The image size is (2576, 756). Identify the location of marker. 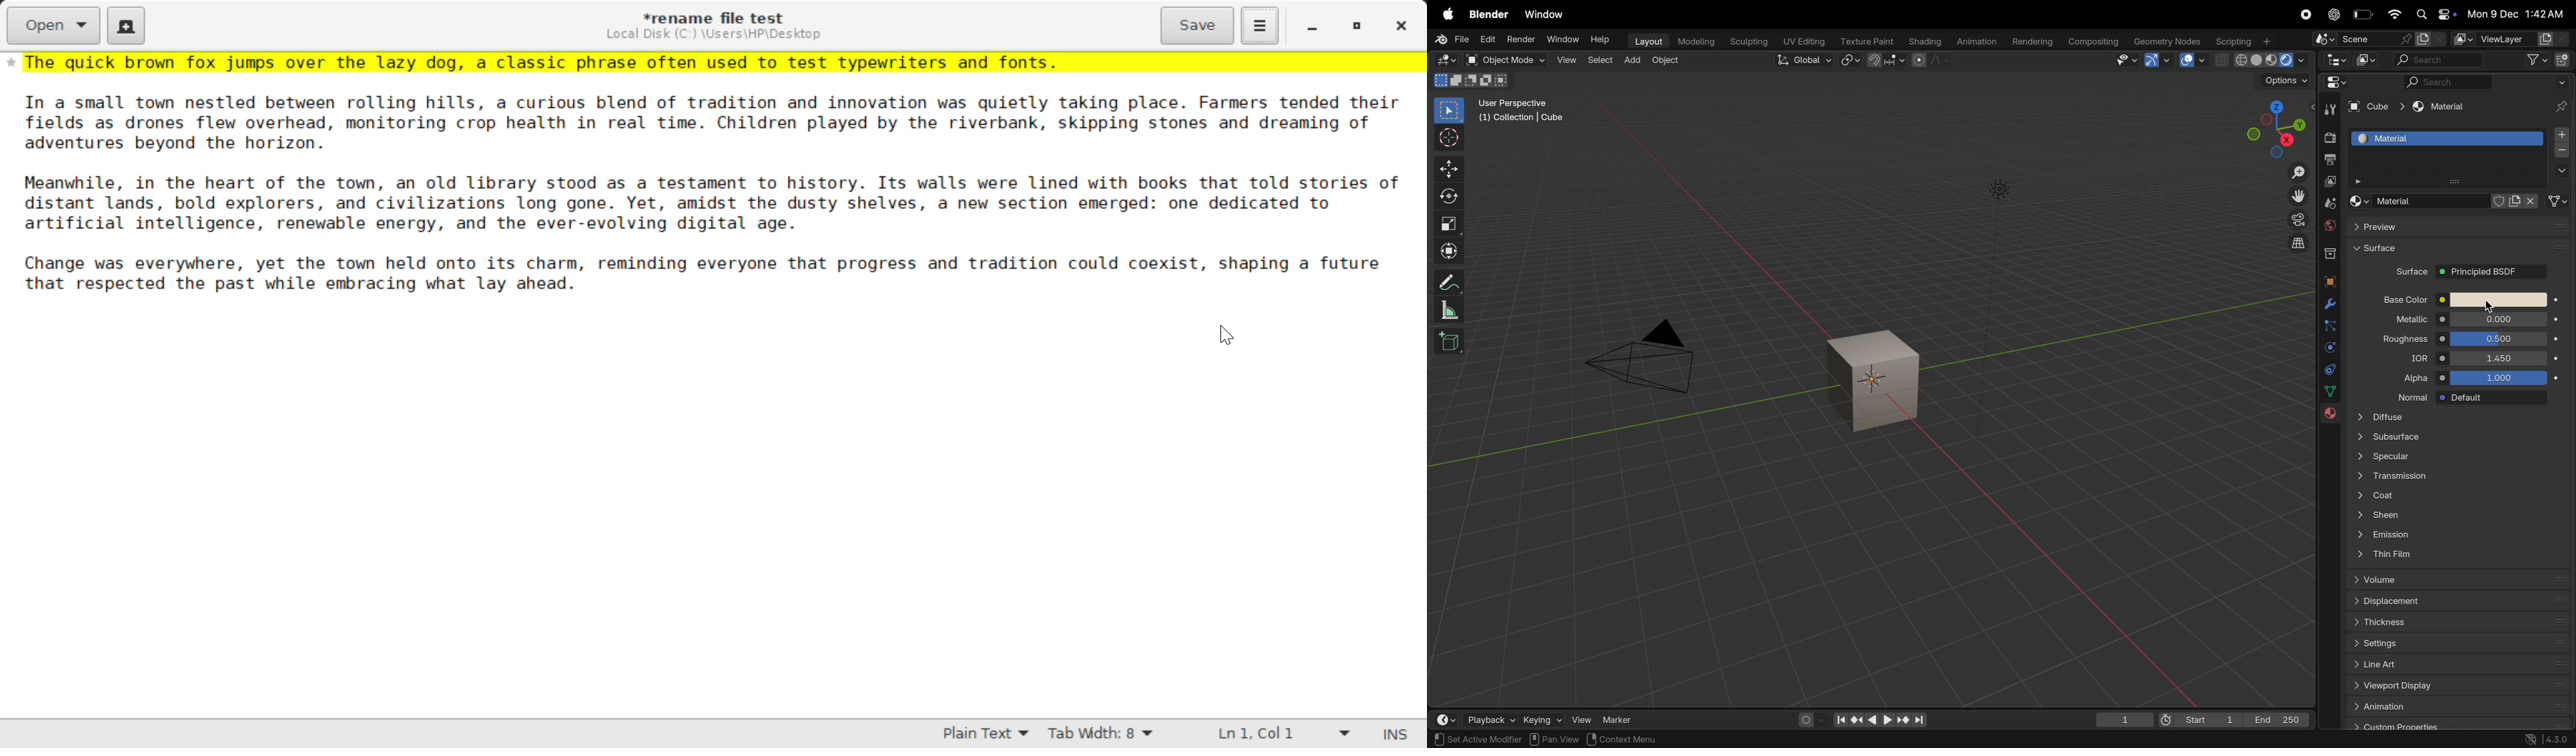
(1621, 719).